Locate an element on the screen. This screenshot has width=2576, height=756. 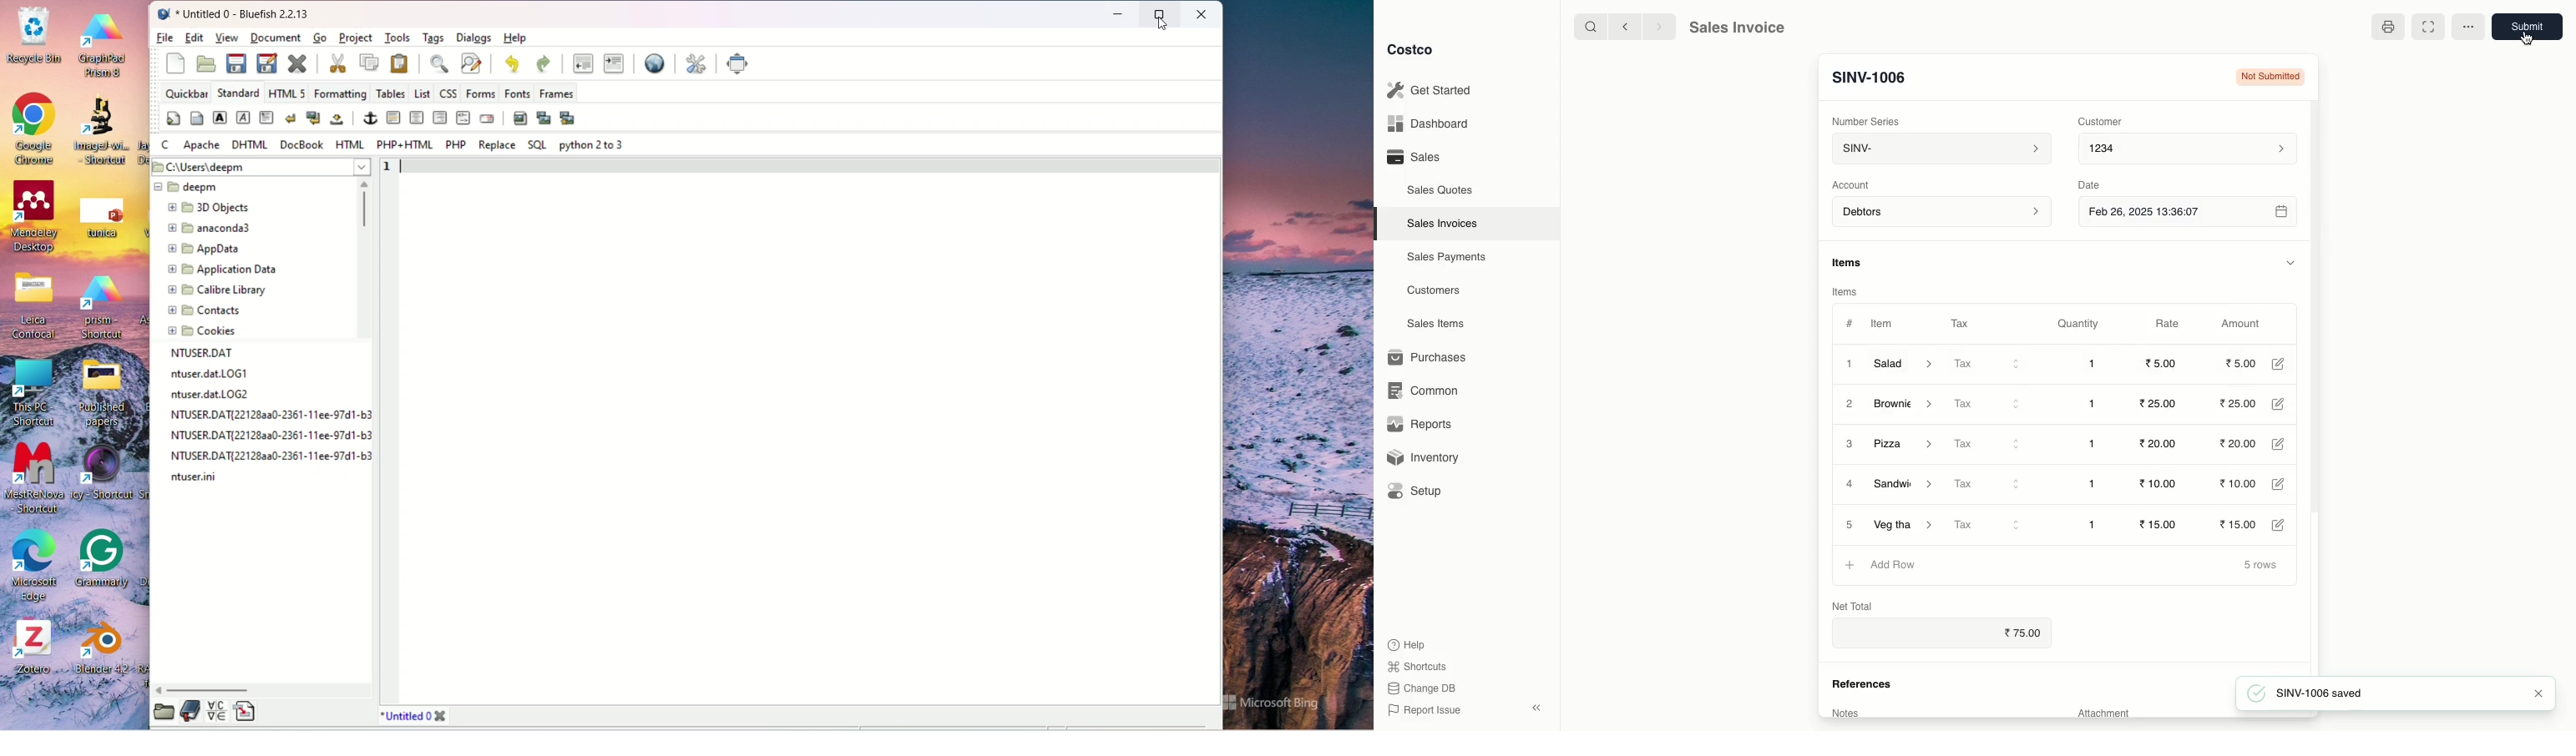
Close is located at coordinates (2538, 693).